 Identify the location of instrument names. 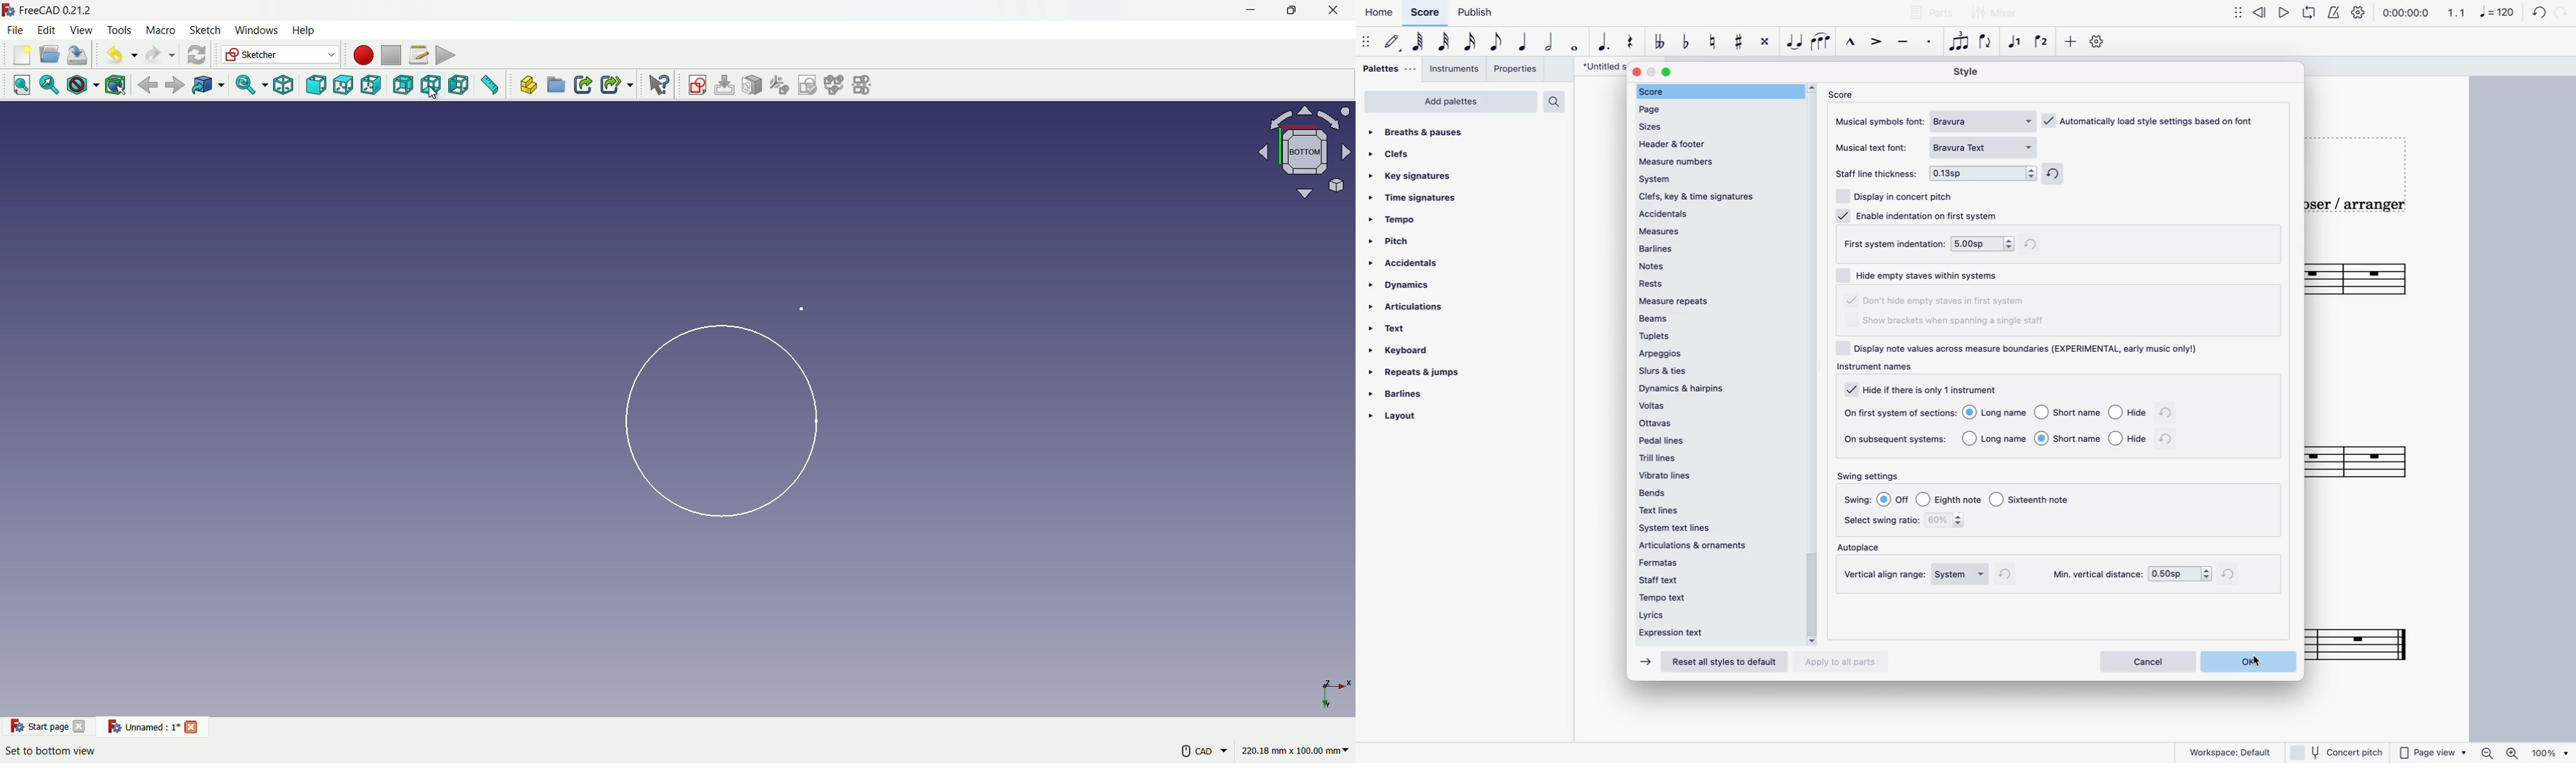
(1879, 368).